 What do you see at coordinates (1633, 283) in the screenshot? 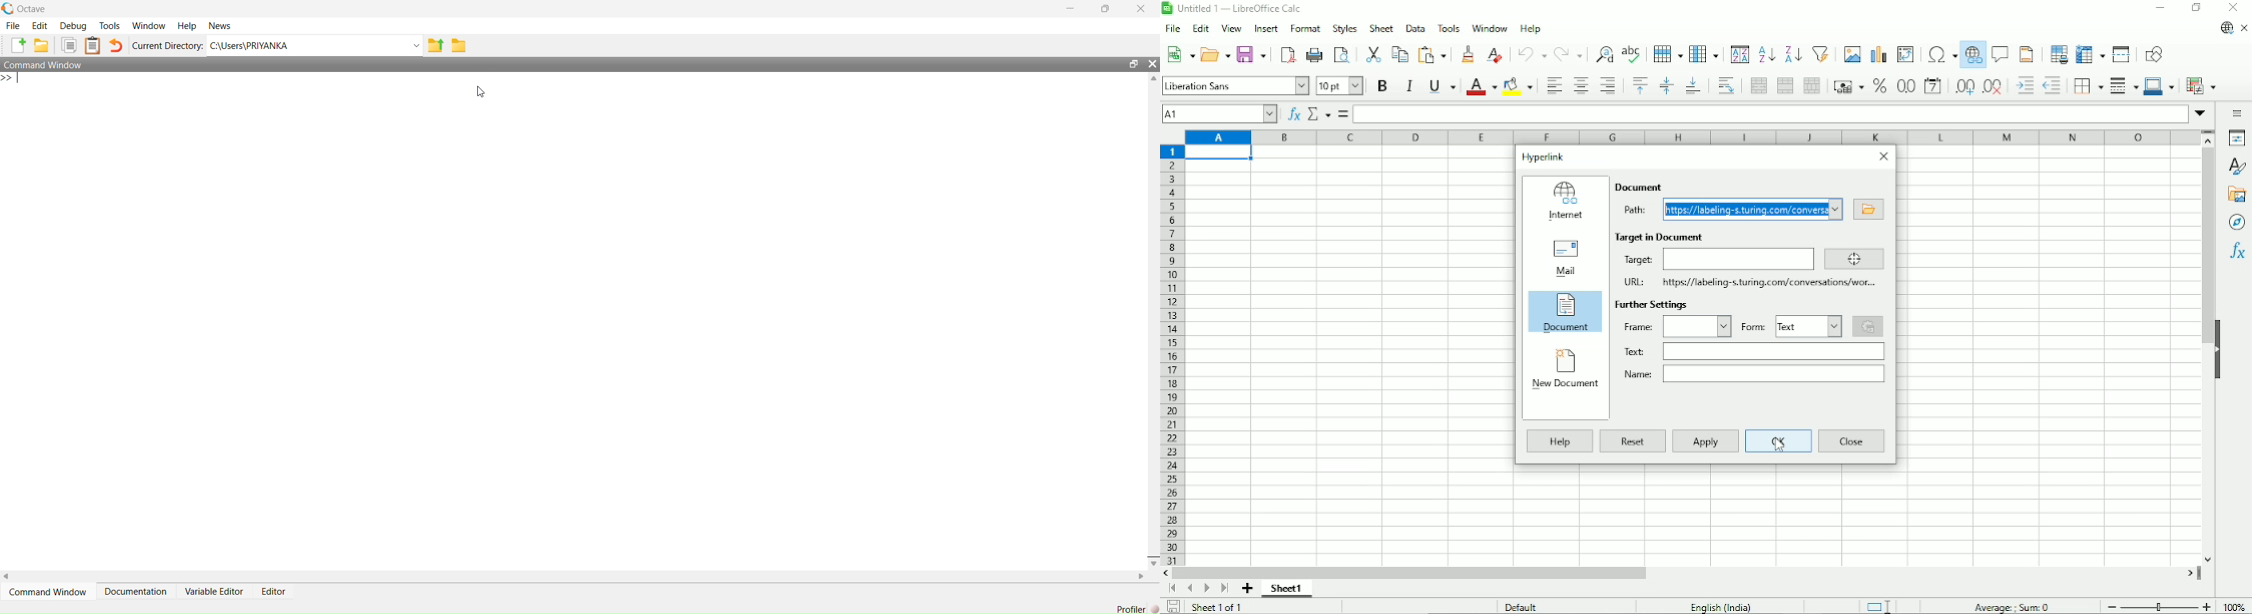
I see `URL:` at bounding box center [1633, 283].